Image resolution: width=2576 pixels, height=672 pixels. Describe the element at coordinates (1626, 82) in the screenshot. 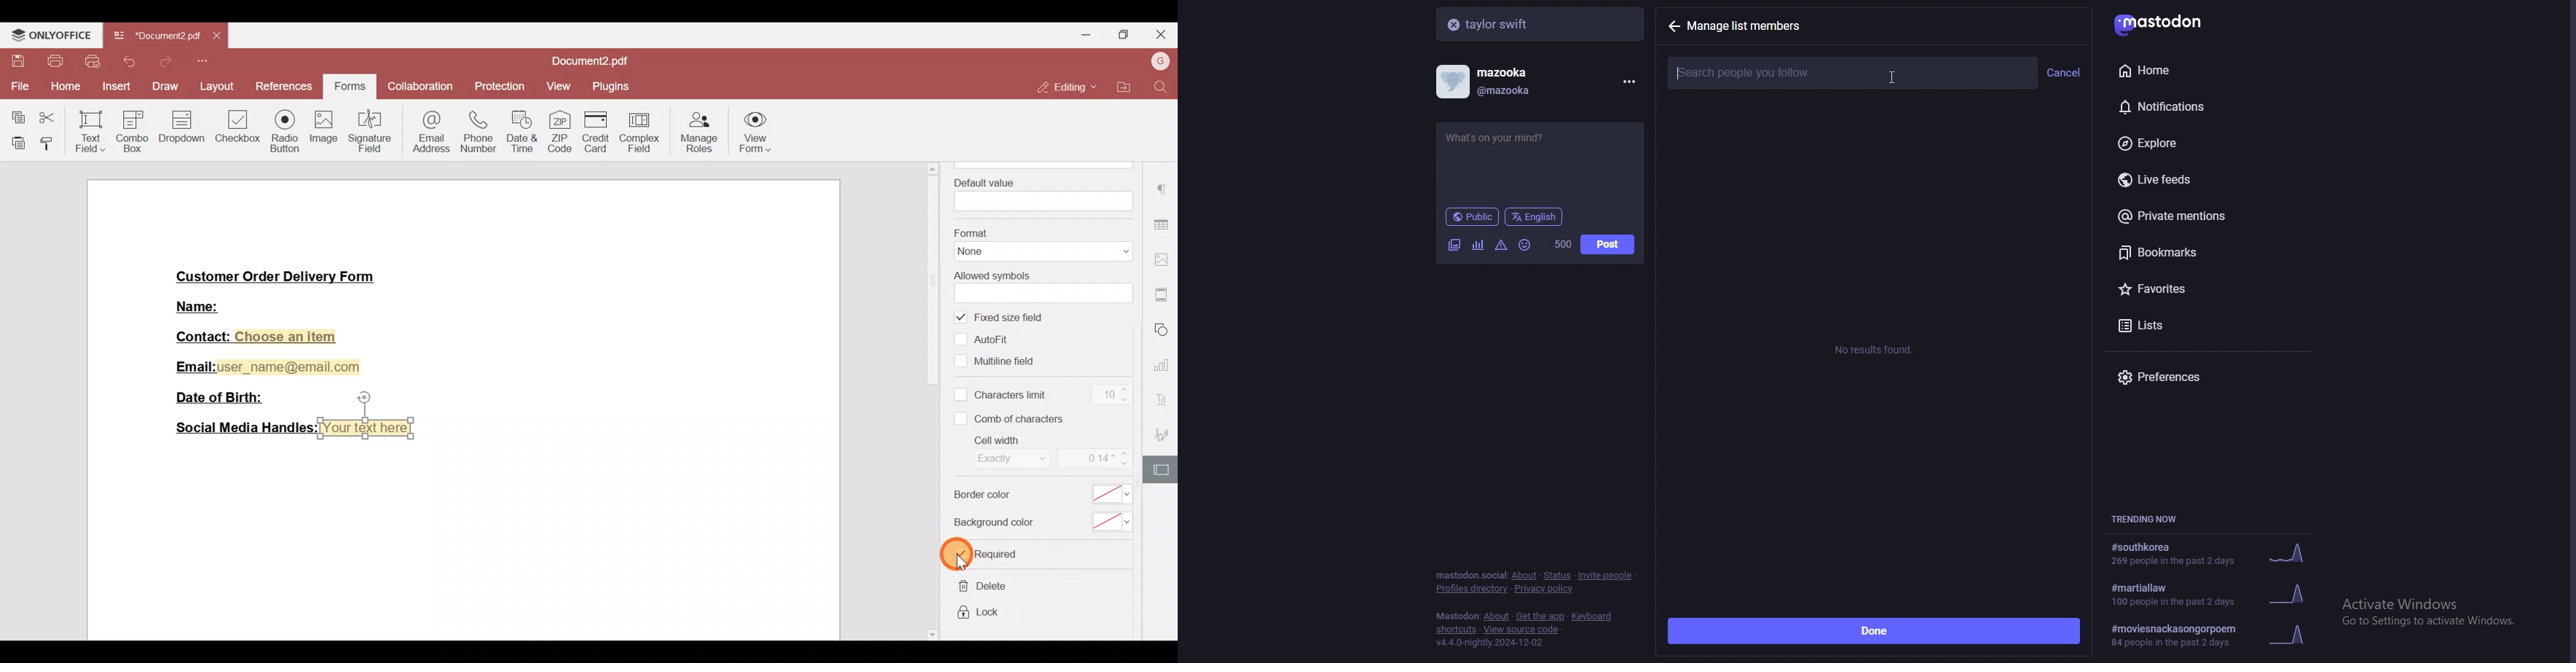

I see `menu` at that location.